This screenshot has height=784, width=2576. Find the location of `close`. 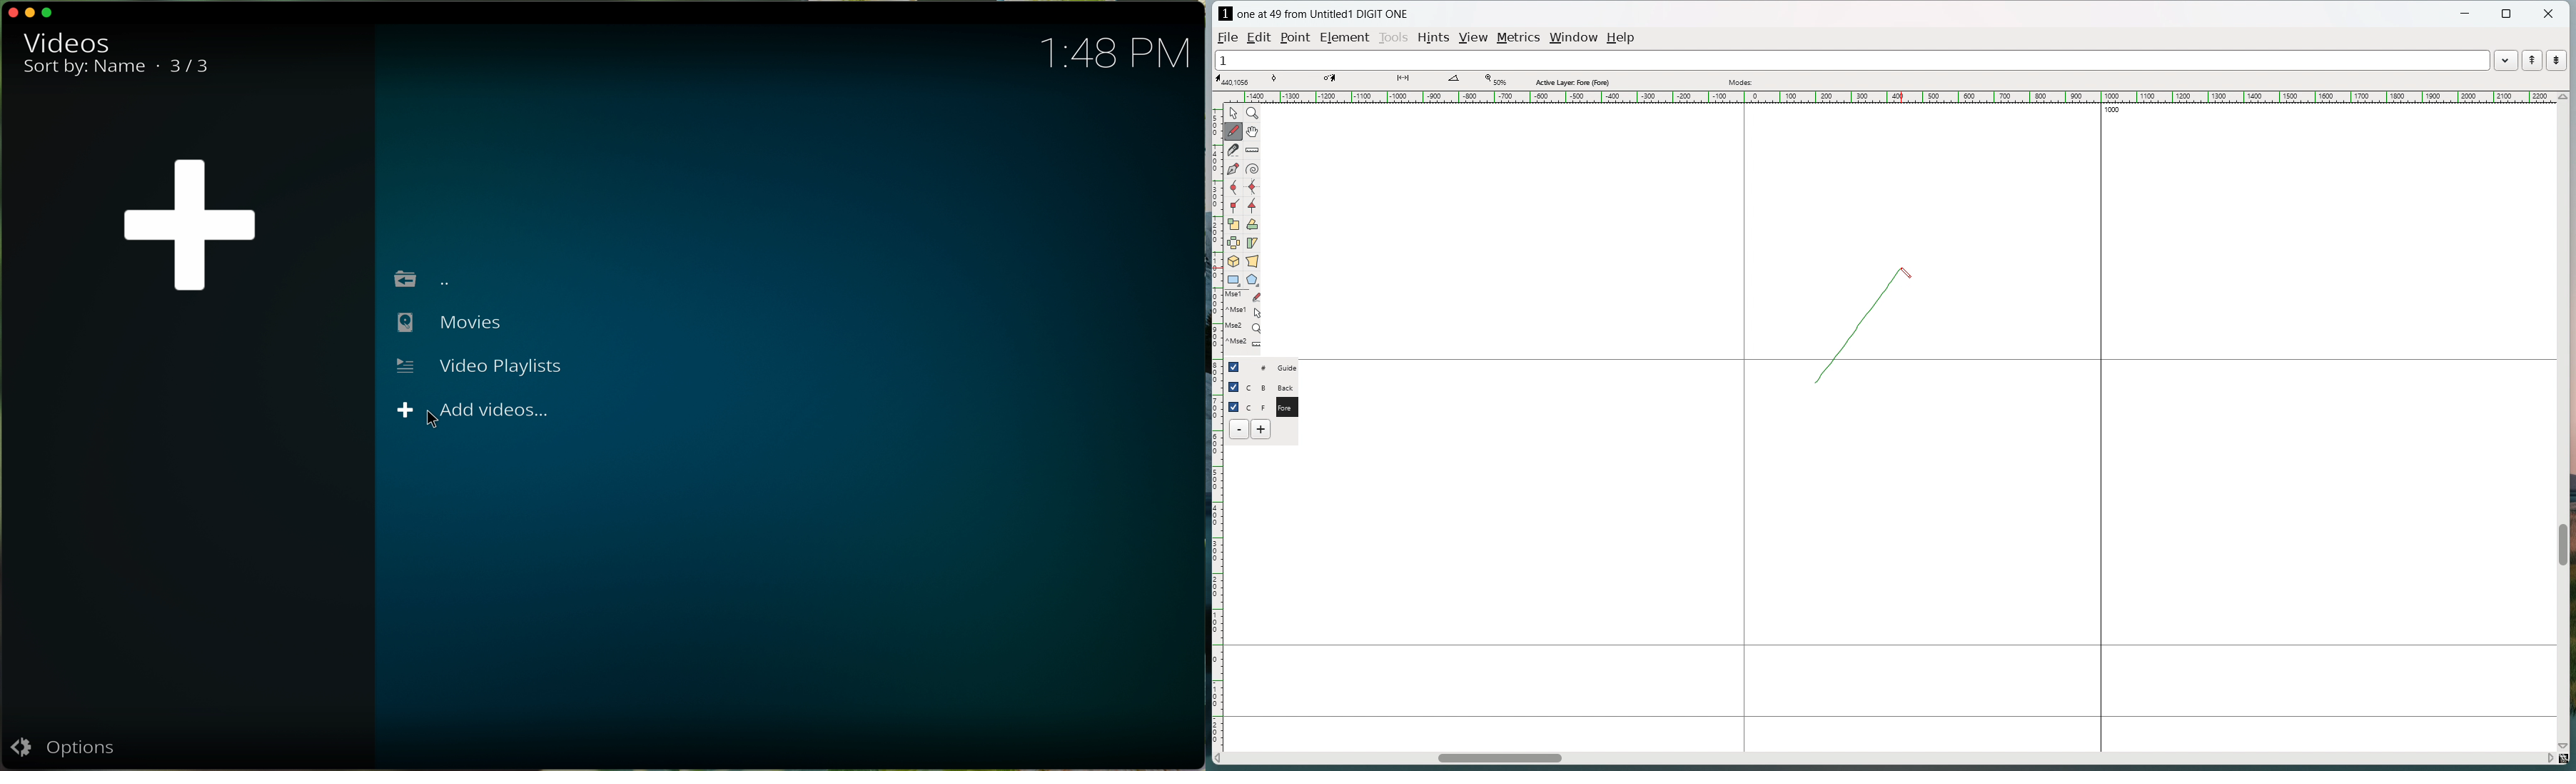

close is located at coordinates (11, 12).